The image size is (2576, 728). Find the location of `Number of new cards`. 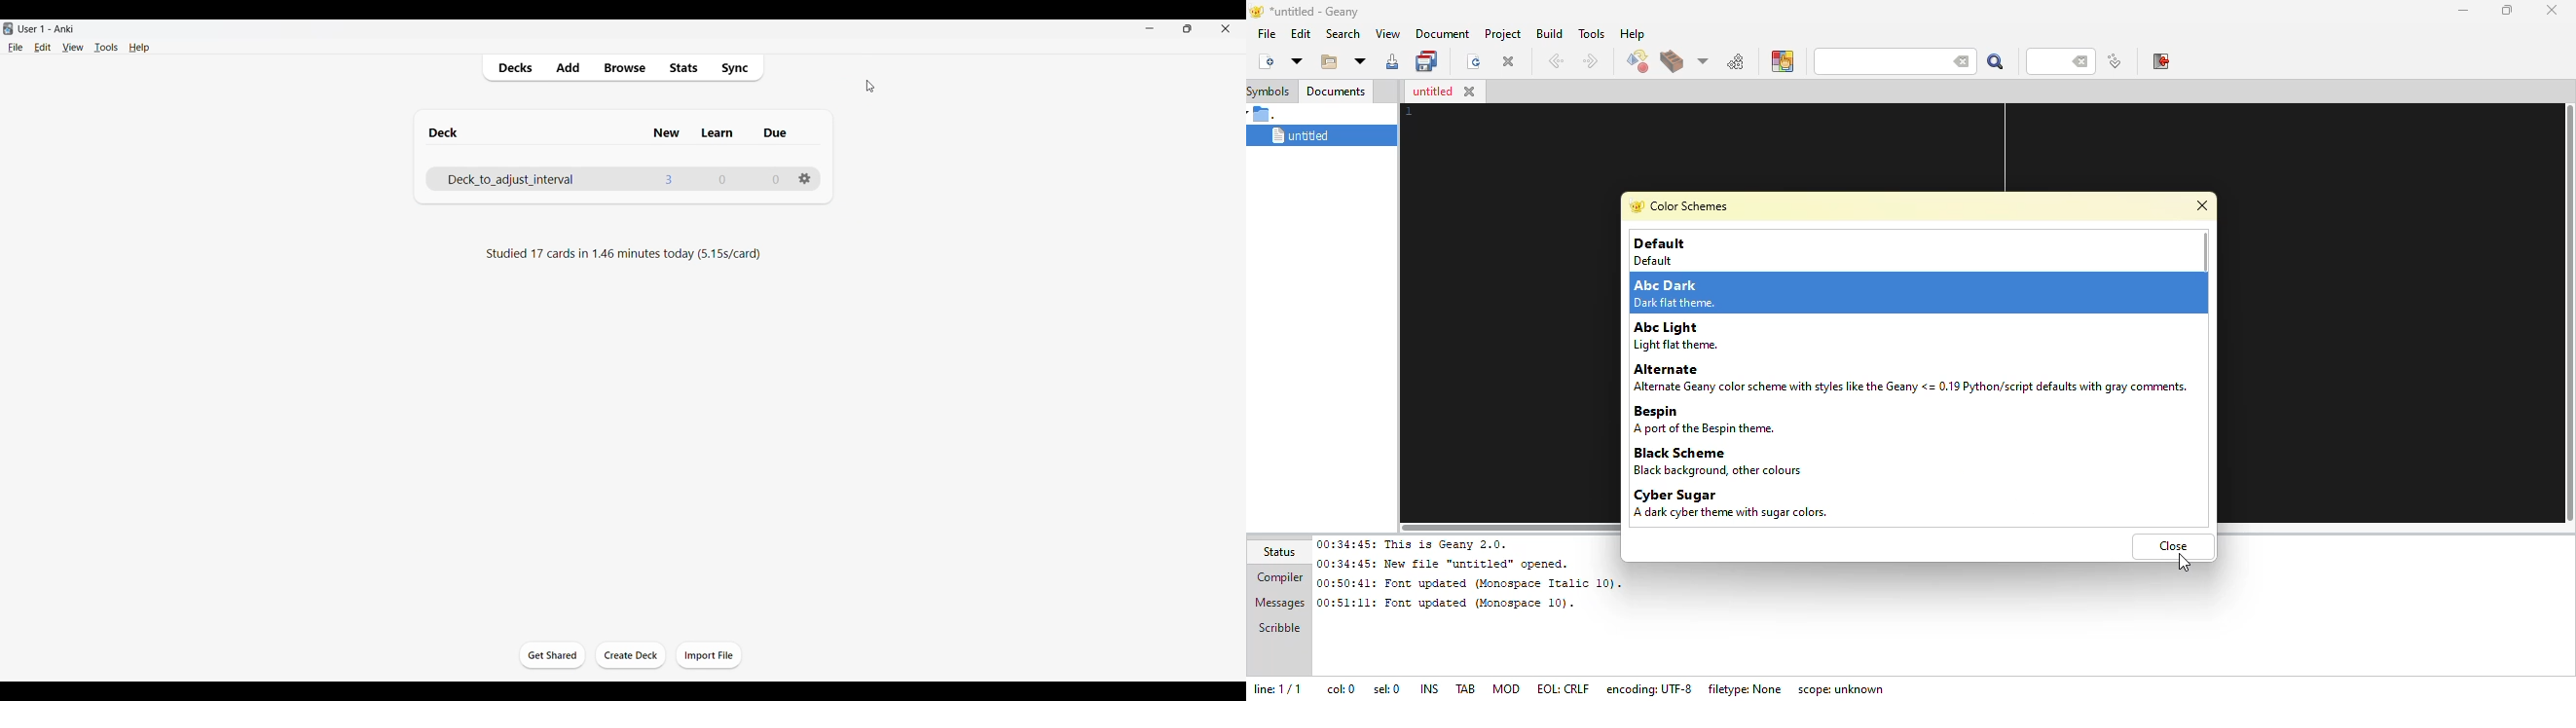

Number of new cards is located at coordinates (667, 179).